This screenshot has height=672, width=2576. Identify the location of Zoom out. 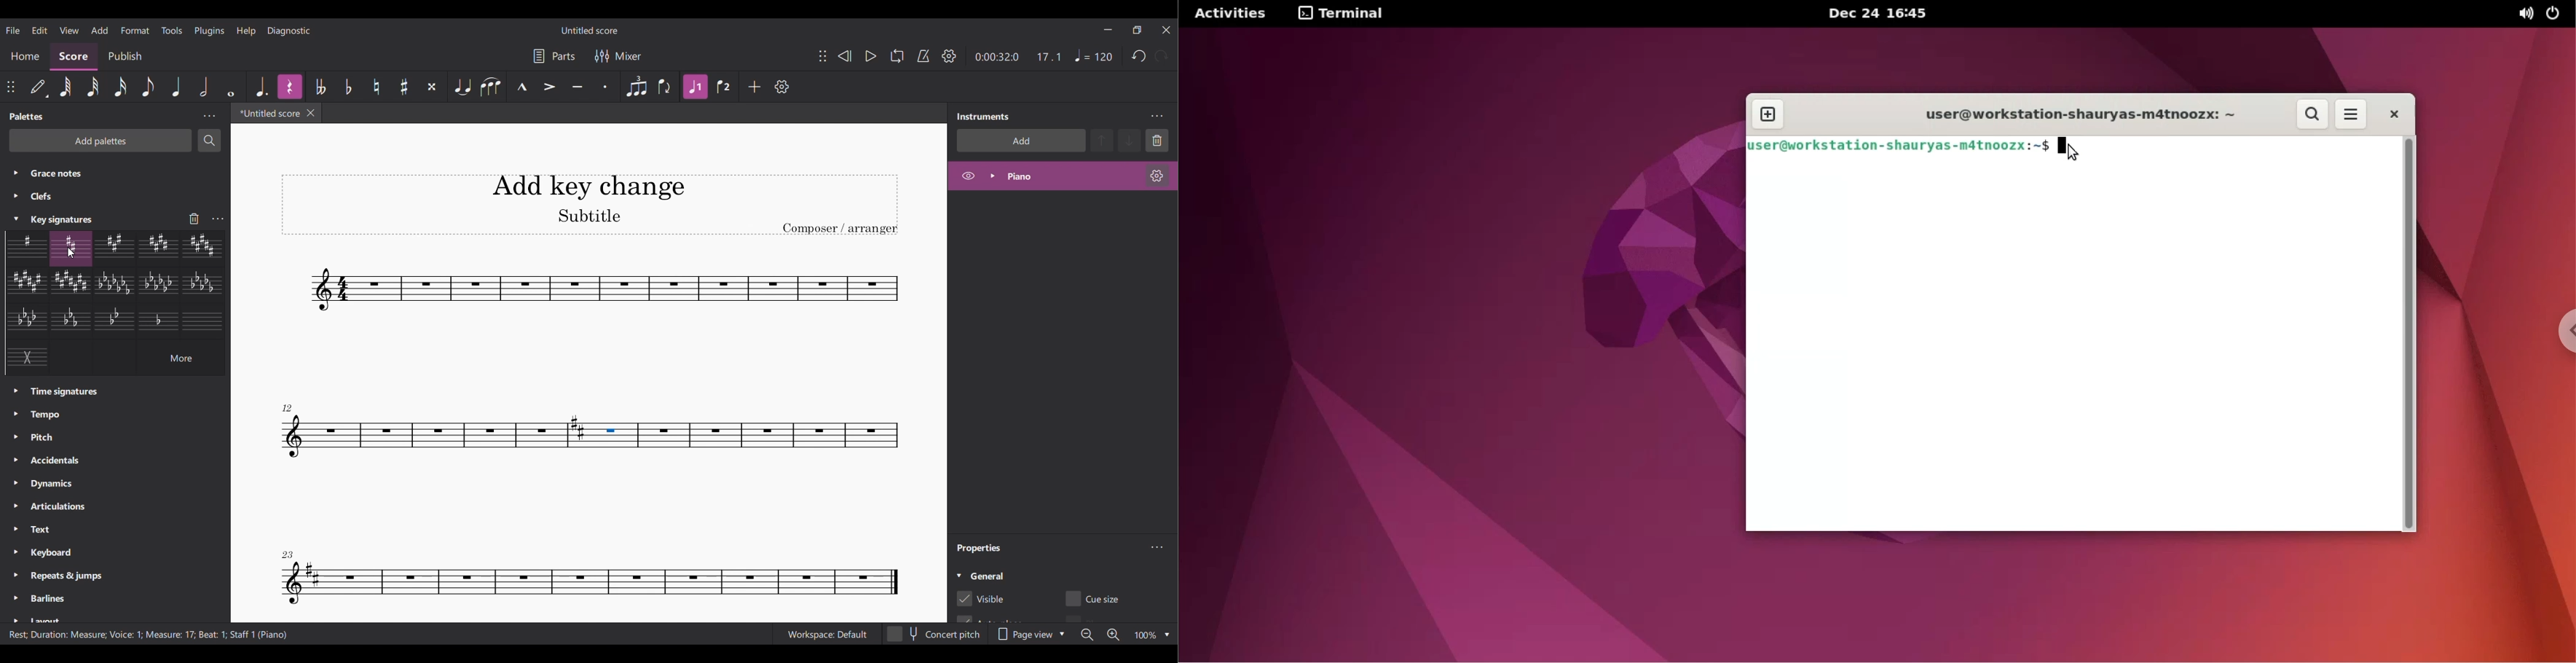
(1087, 635).